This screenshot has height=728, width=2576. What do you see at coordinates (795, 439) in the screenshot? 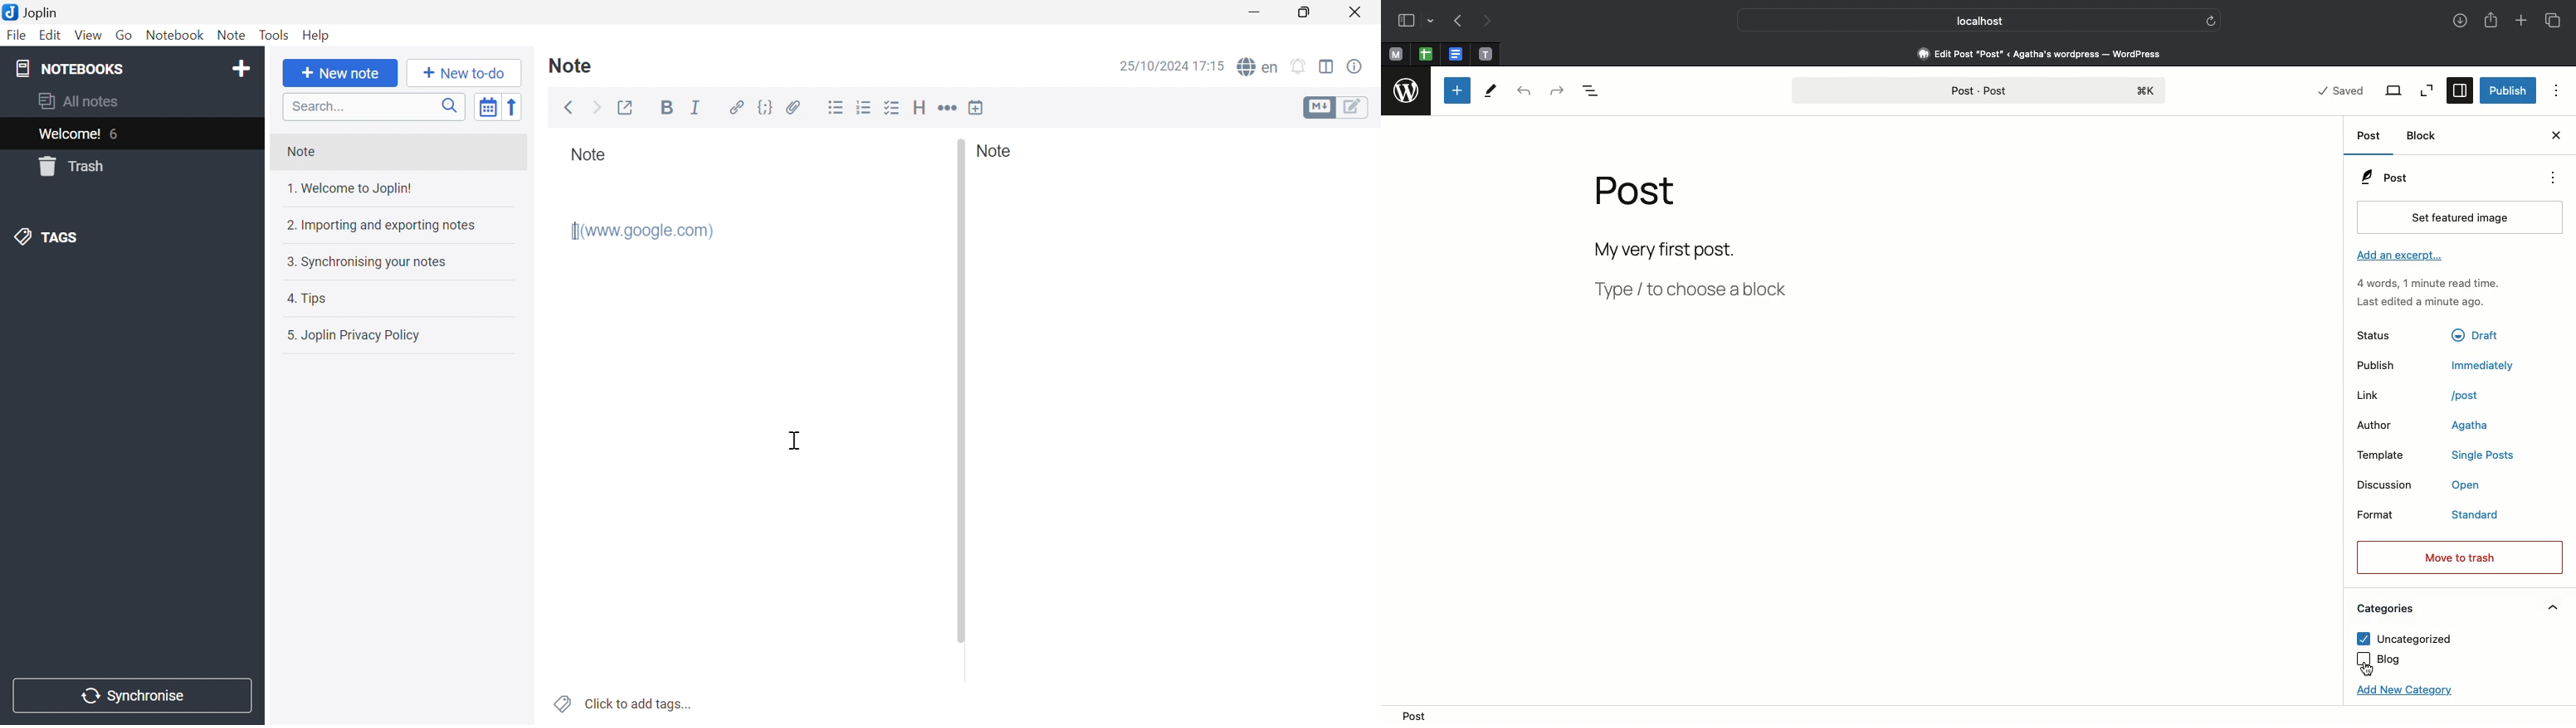
I see `Cursor` at bounding box center [795, 439].